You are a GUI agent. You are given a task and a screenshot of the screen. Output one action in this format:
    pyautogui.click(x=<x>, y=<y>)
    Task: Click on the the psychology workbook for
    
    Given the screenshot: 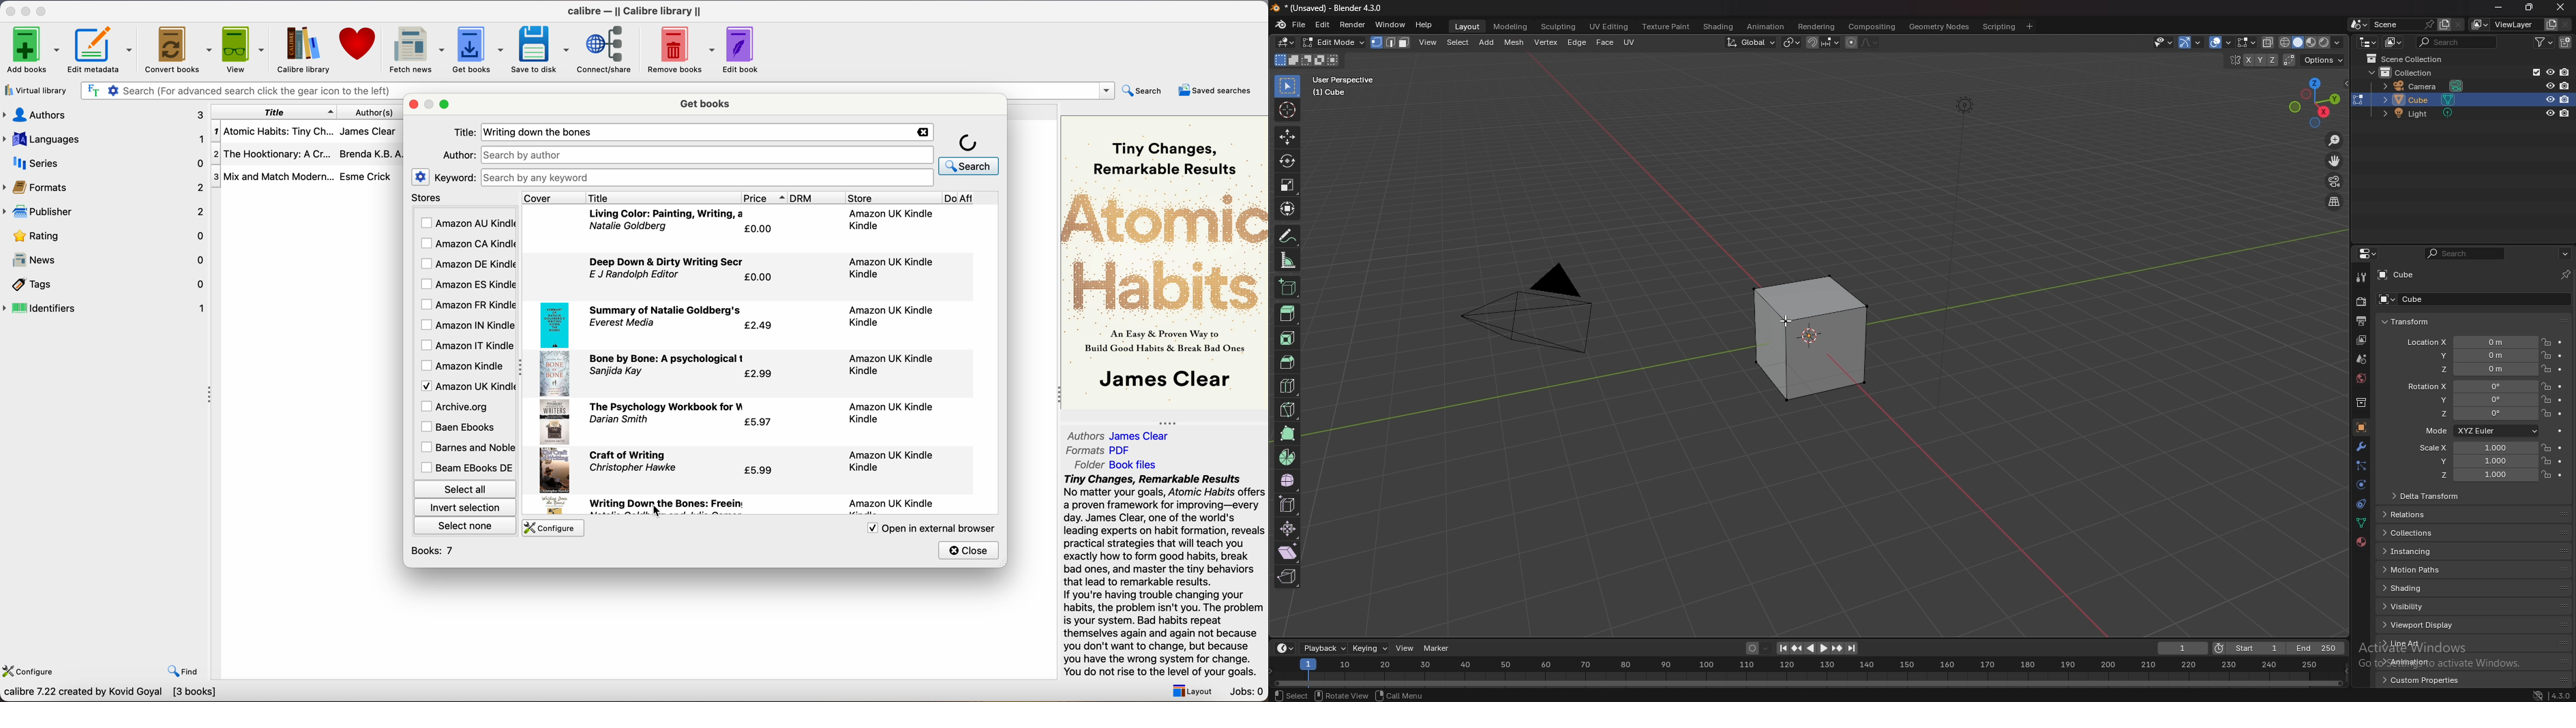 What is the action you would take?
    pyautogui.click(x=668, y=406)
    